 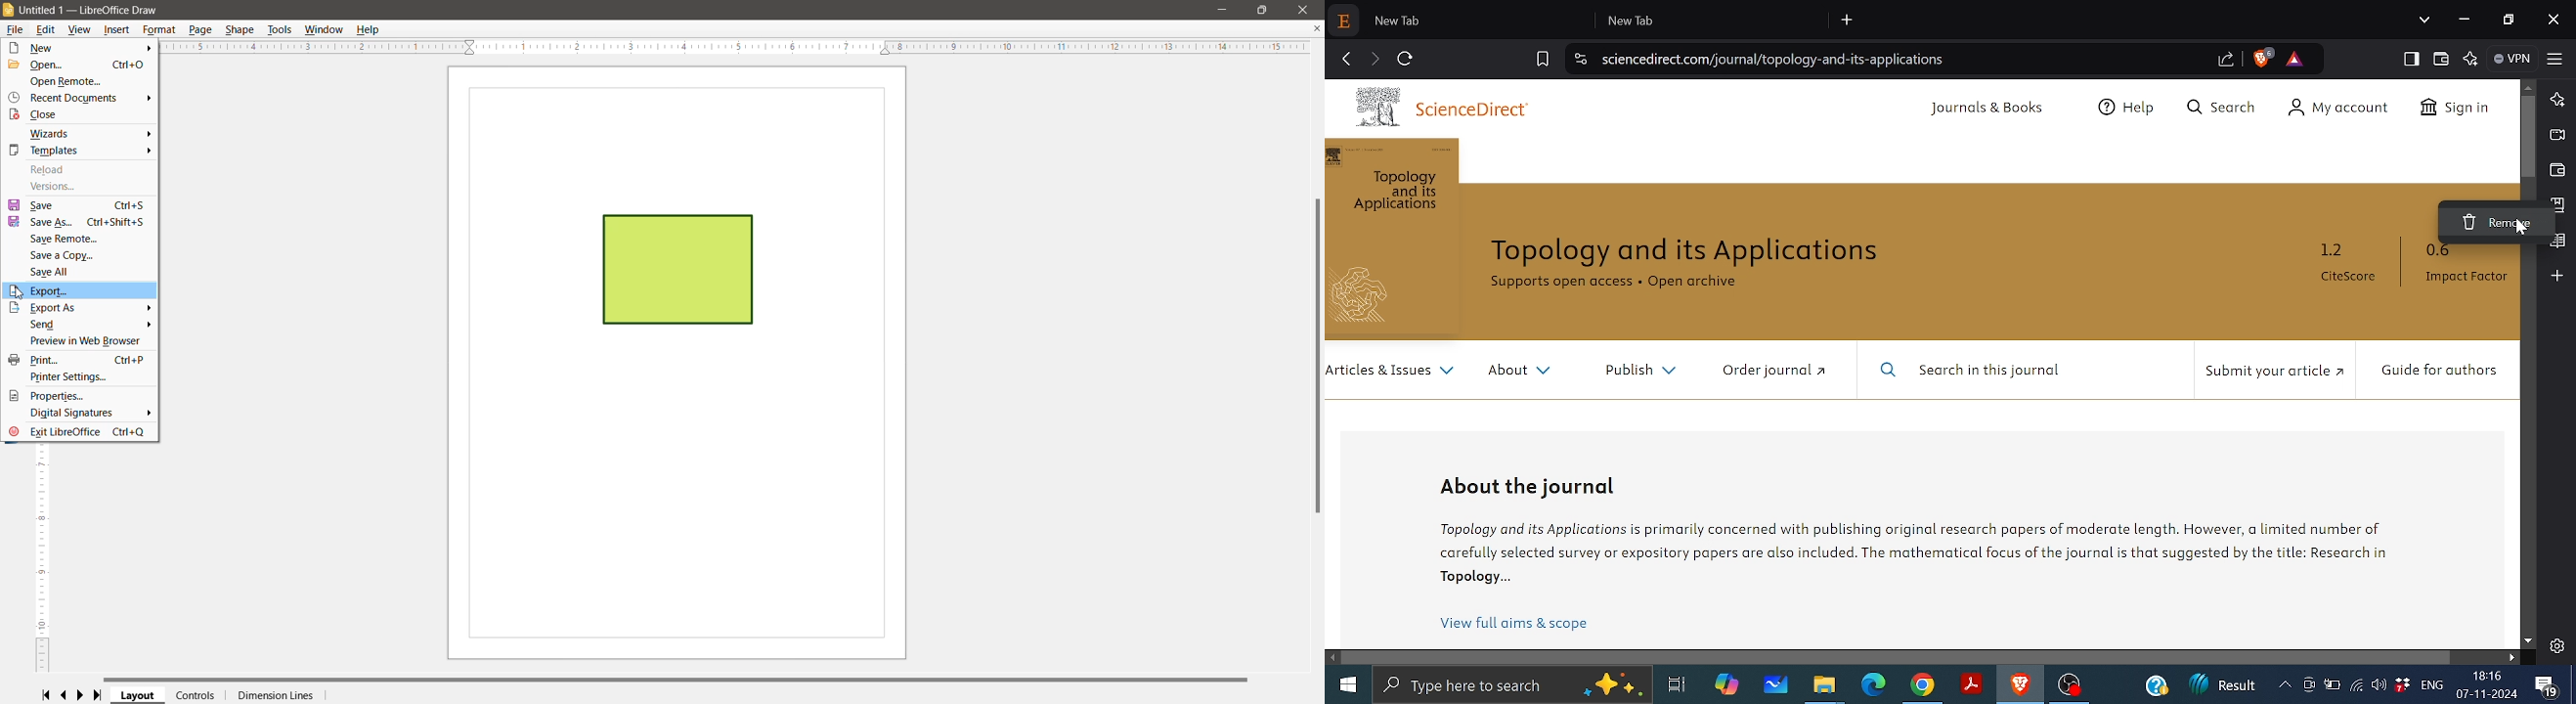 What do you see at coordinates (147, 413) in the screenshot?
I see `More Options` at bounding box center [147, 413].